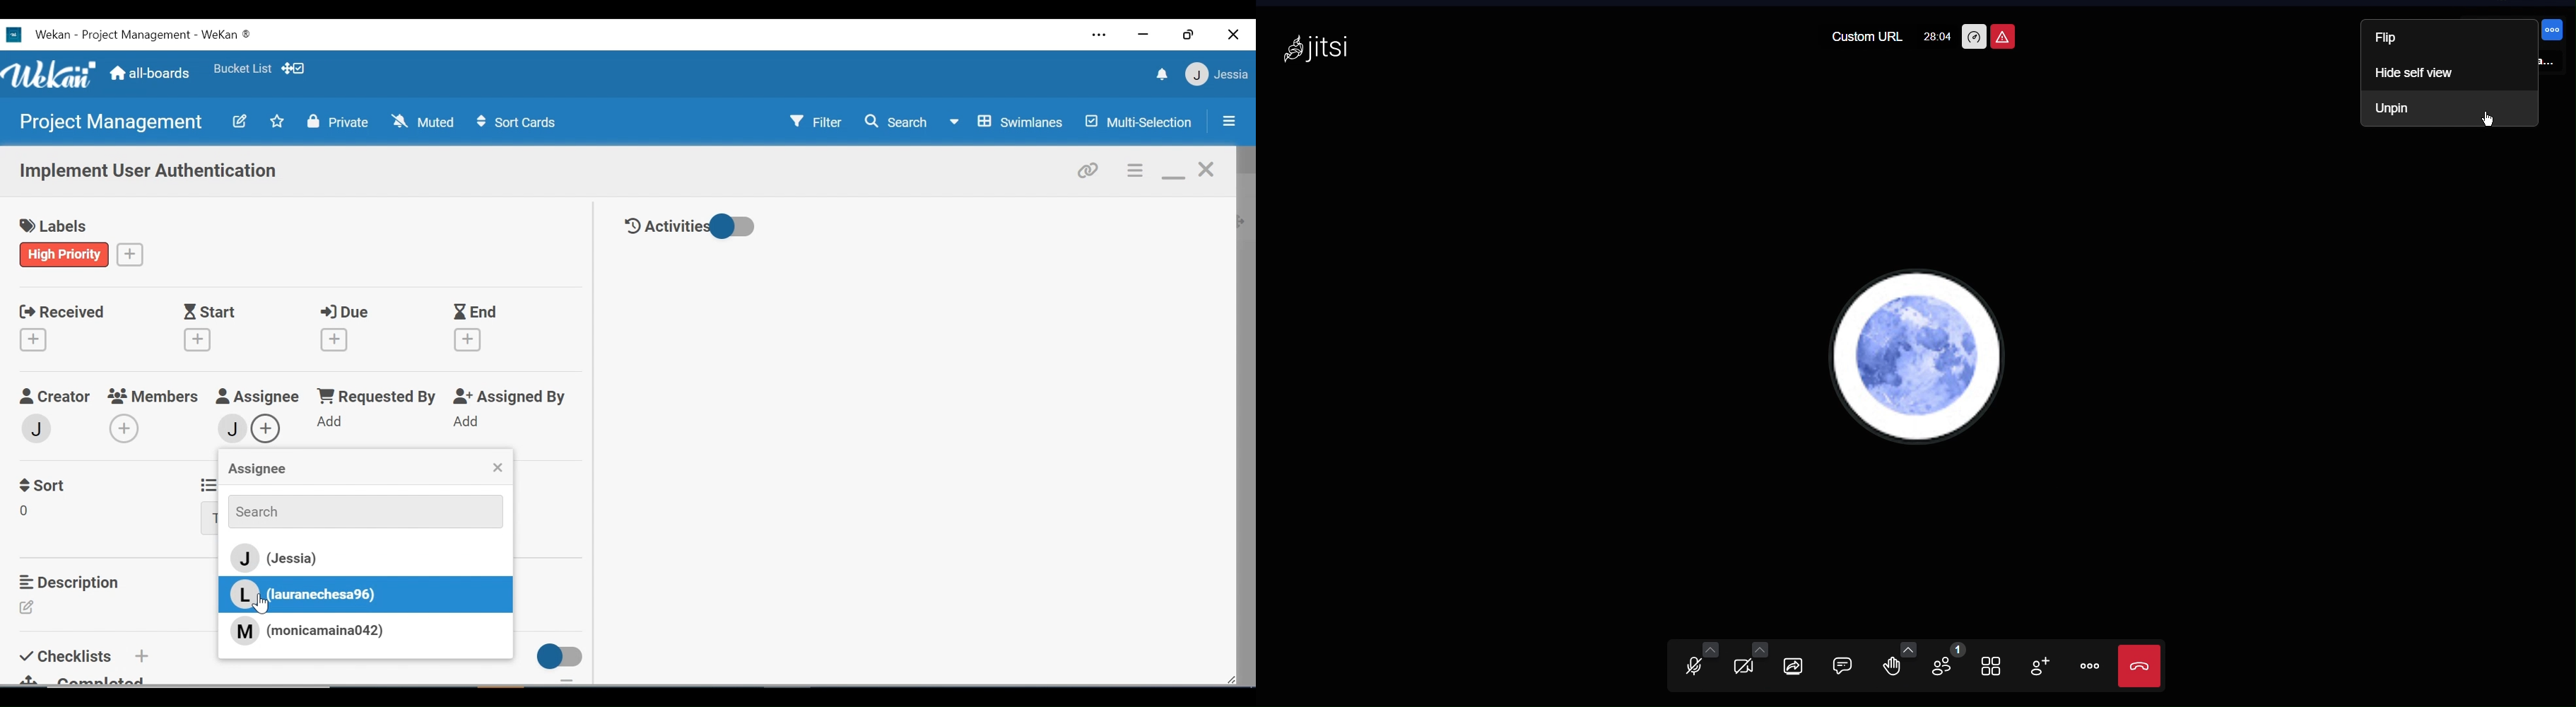  I want to click on Field, so click(28, 513).